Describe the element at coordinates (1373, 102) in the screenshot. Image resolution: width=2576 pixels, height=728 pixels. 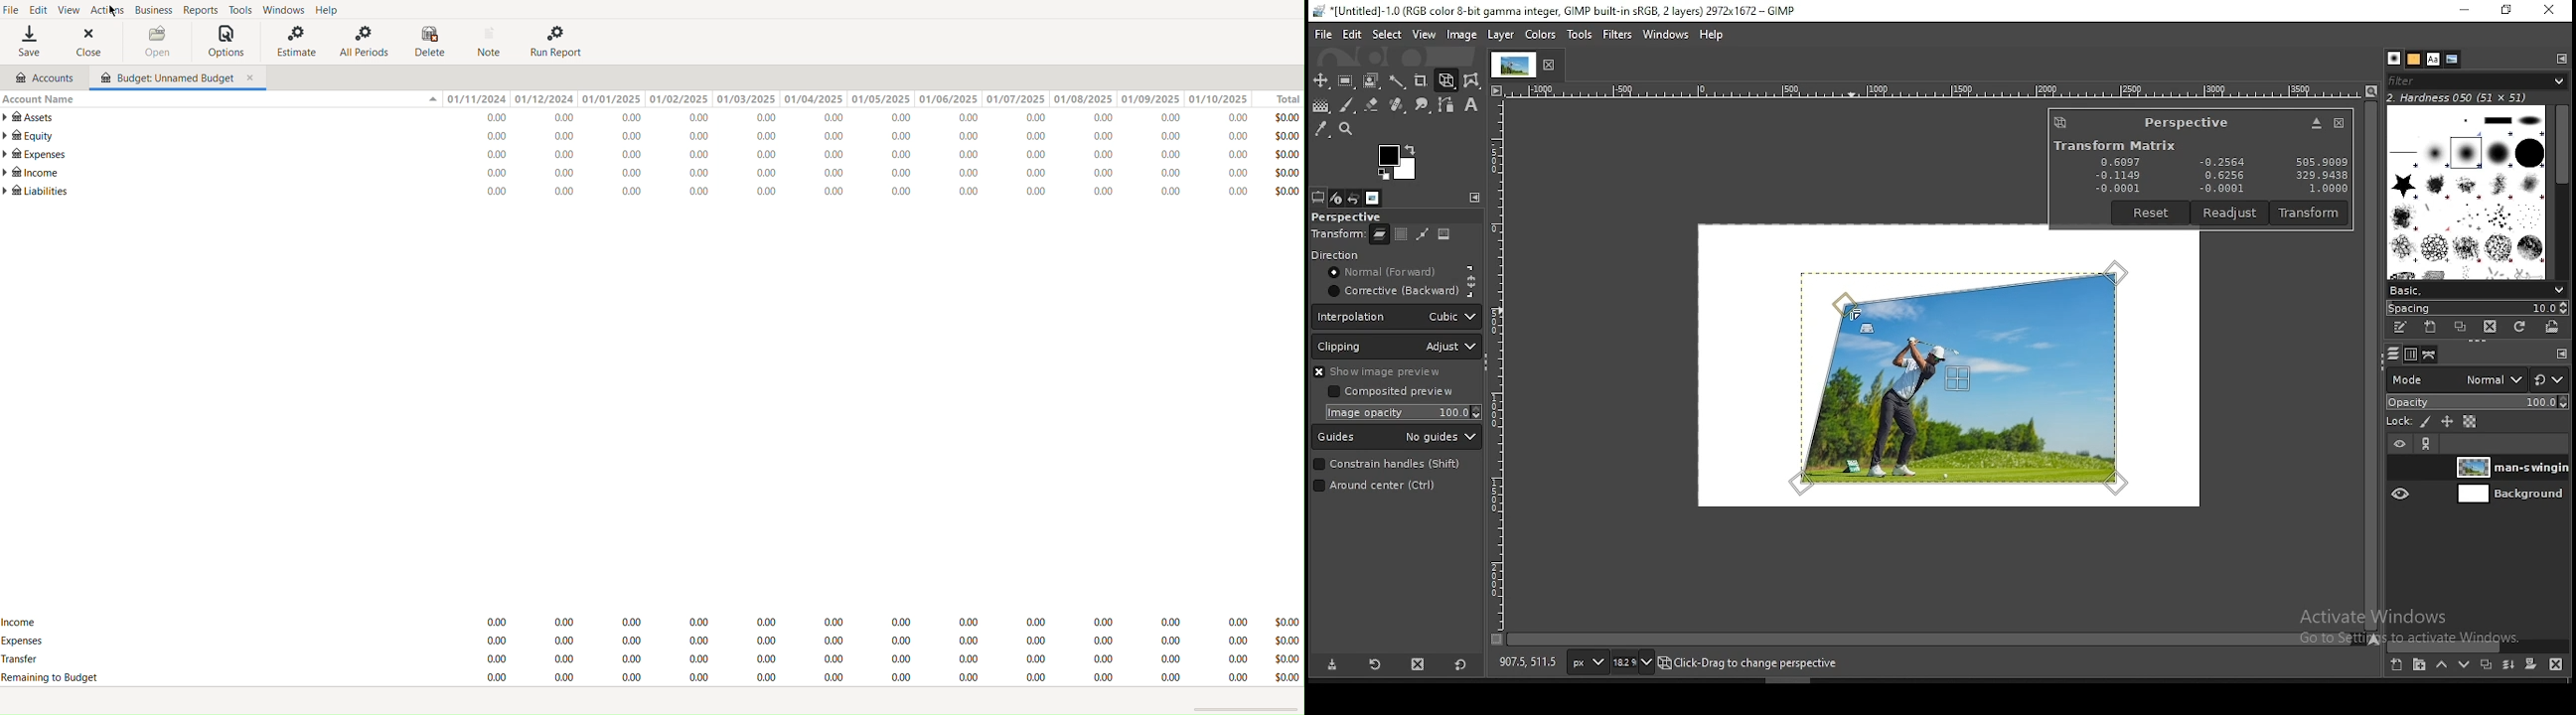
I see `eraser tool` at that location.